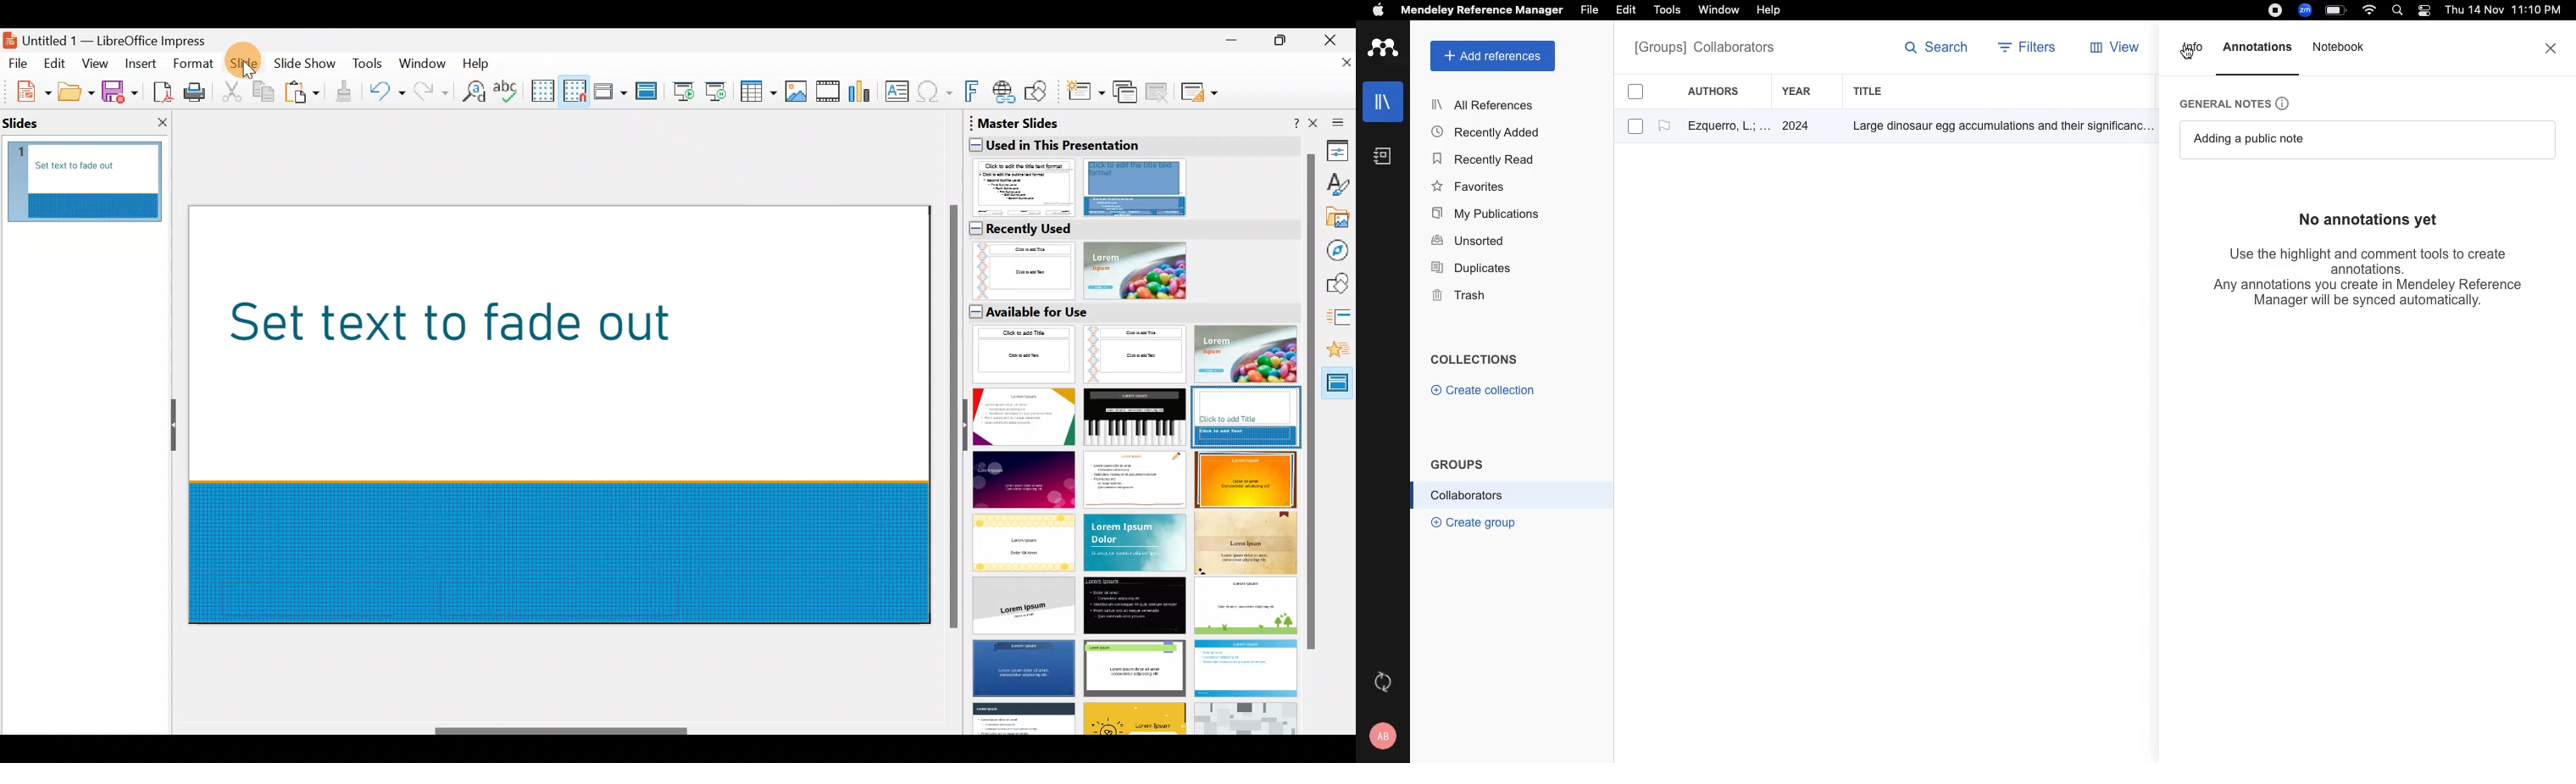 The width and height of the screenshot is (2576, 784). I want to click on Find and replace, so click(471, 91).